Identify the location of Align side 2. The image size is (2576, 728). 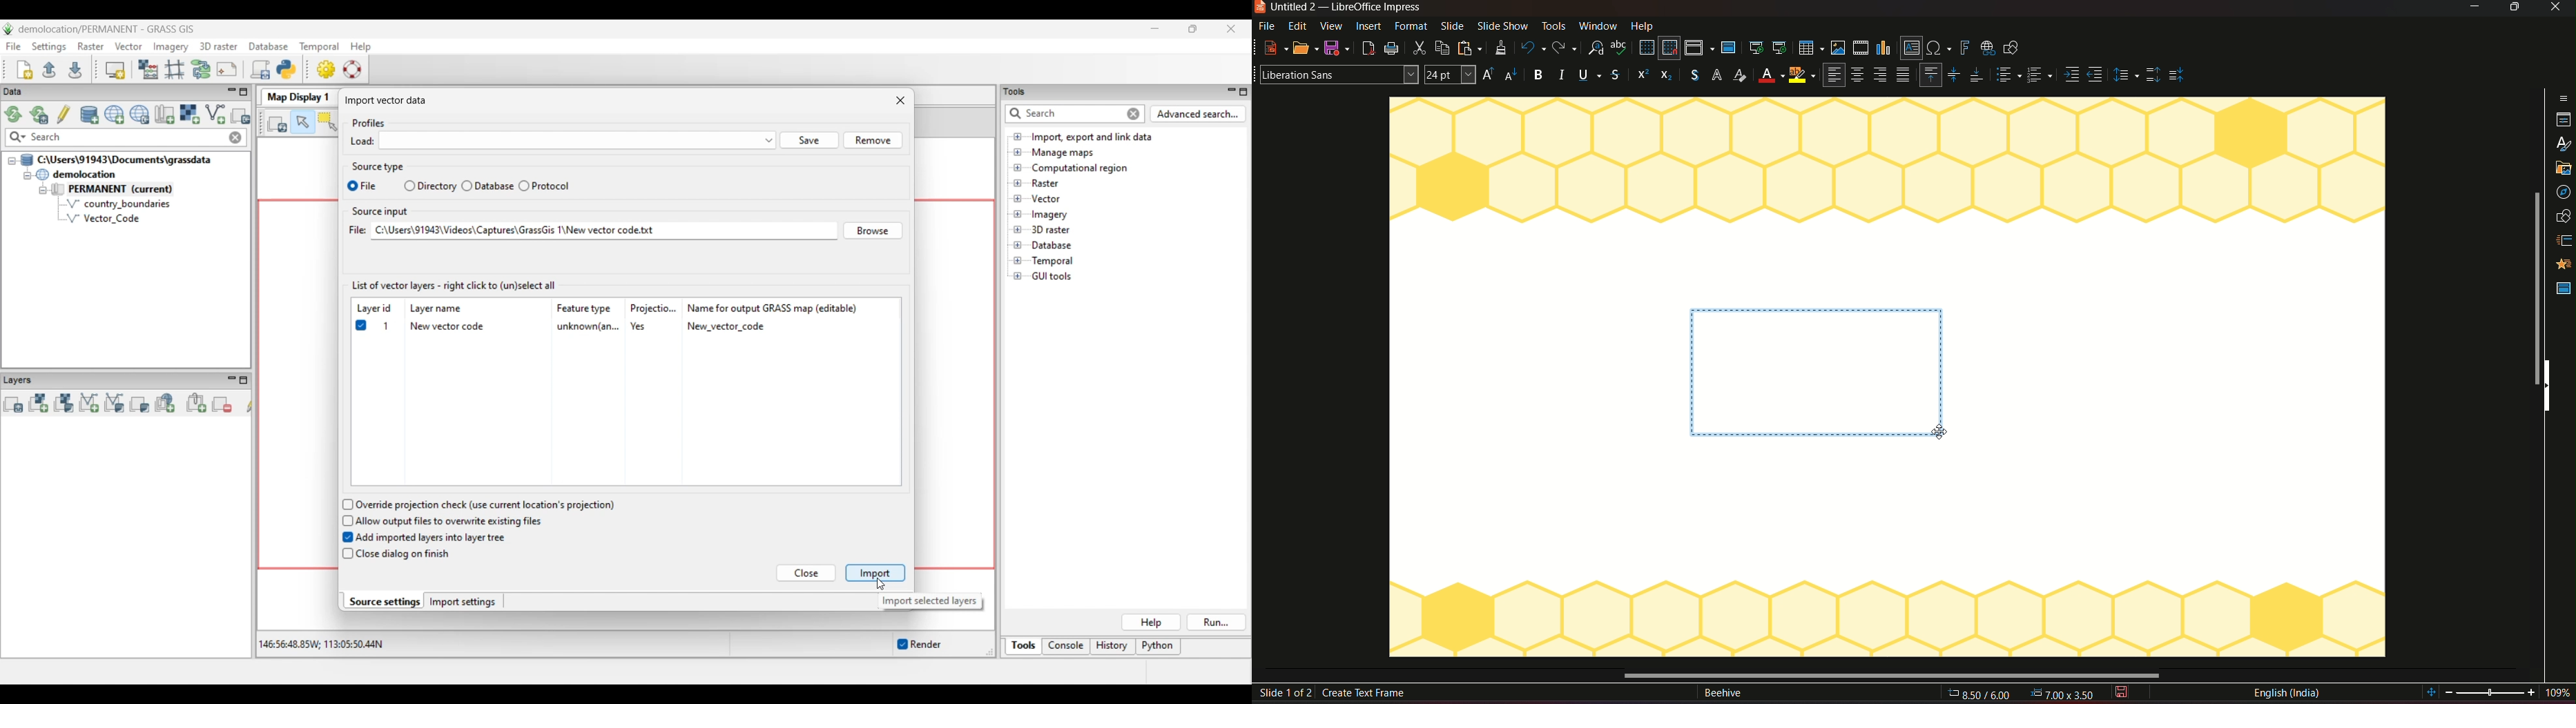
(2096, 76).